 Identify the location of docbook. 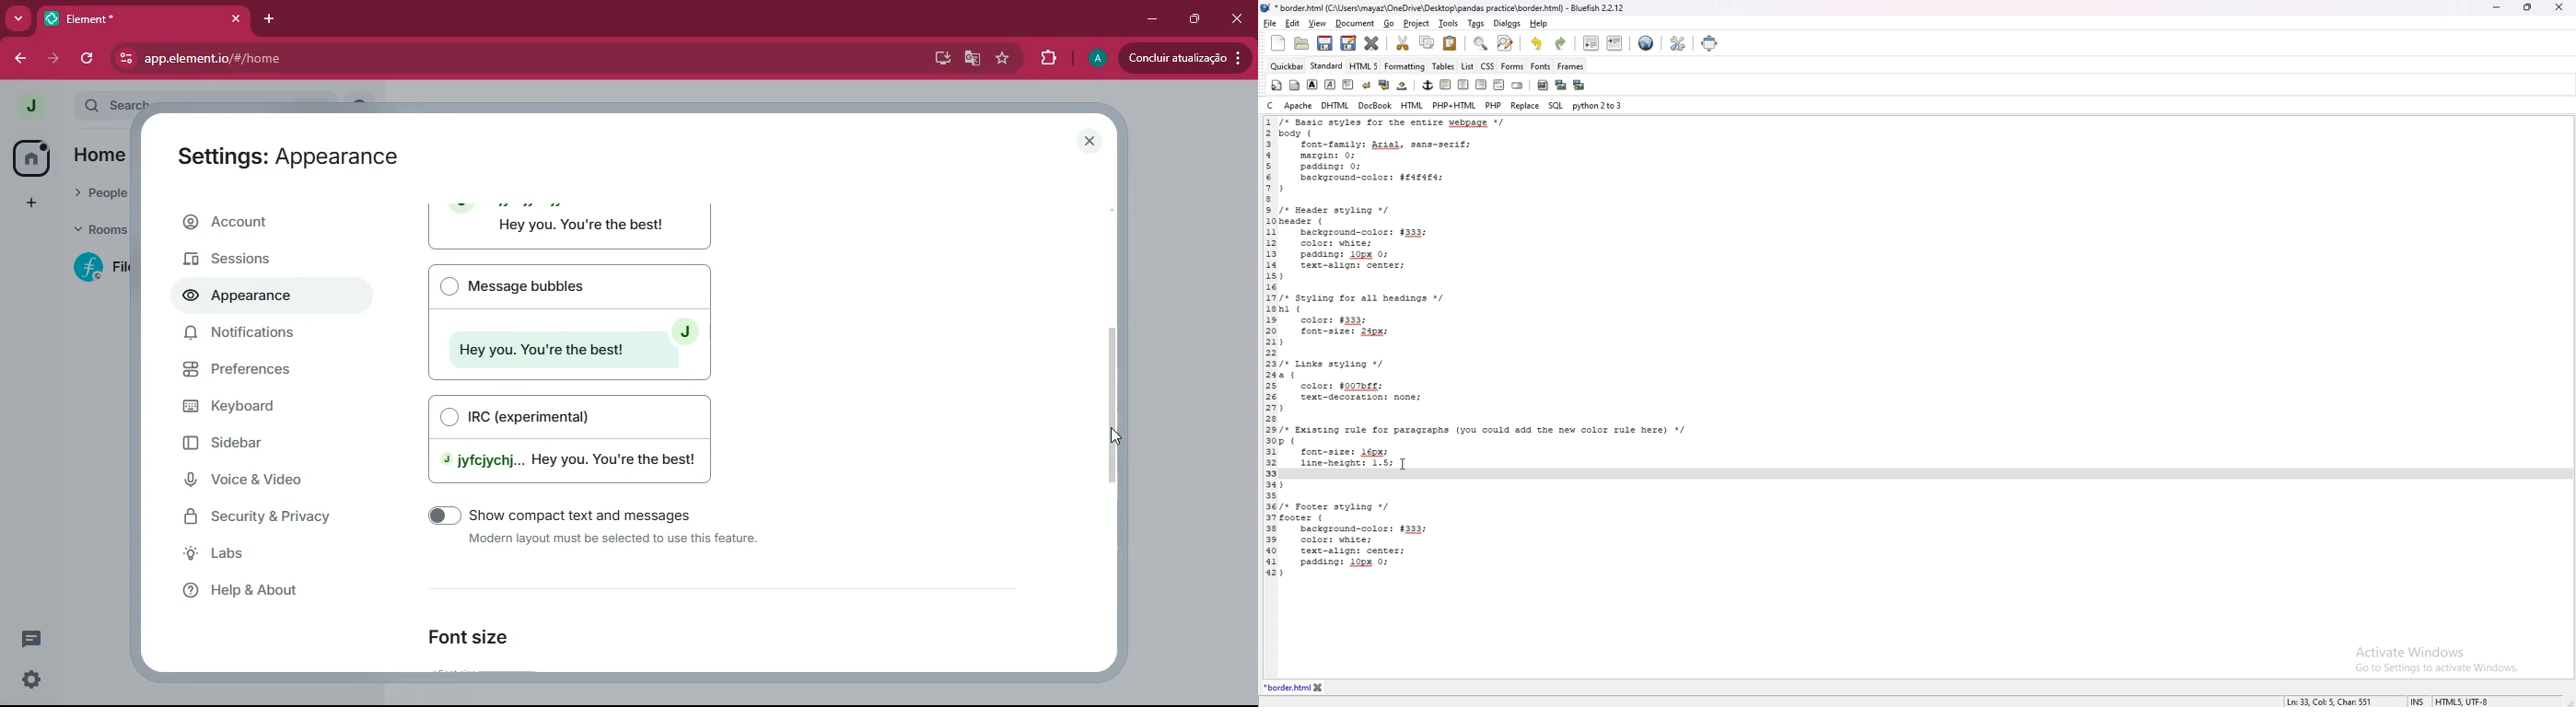
(1375, 105).